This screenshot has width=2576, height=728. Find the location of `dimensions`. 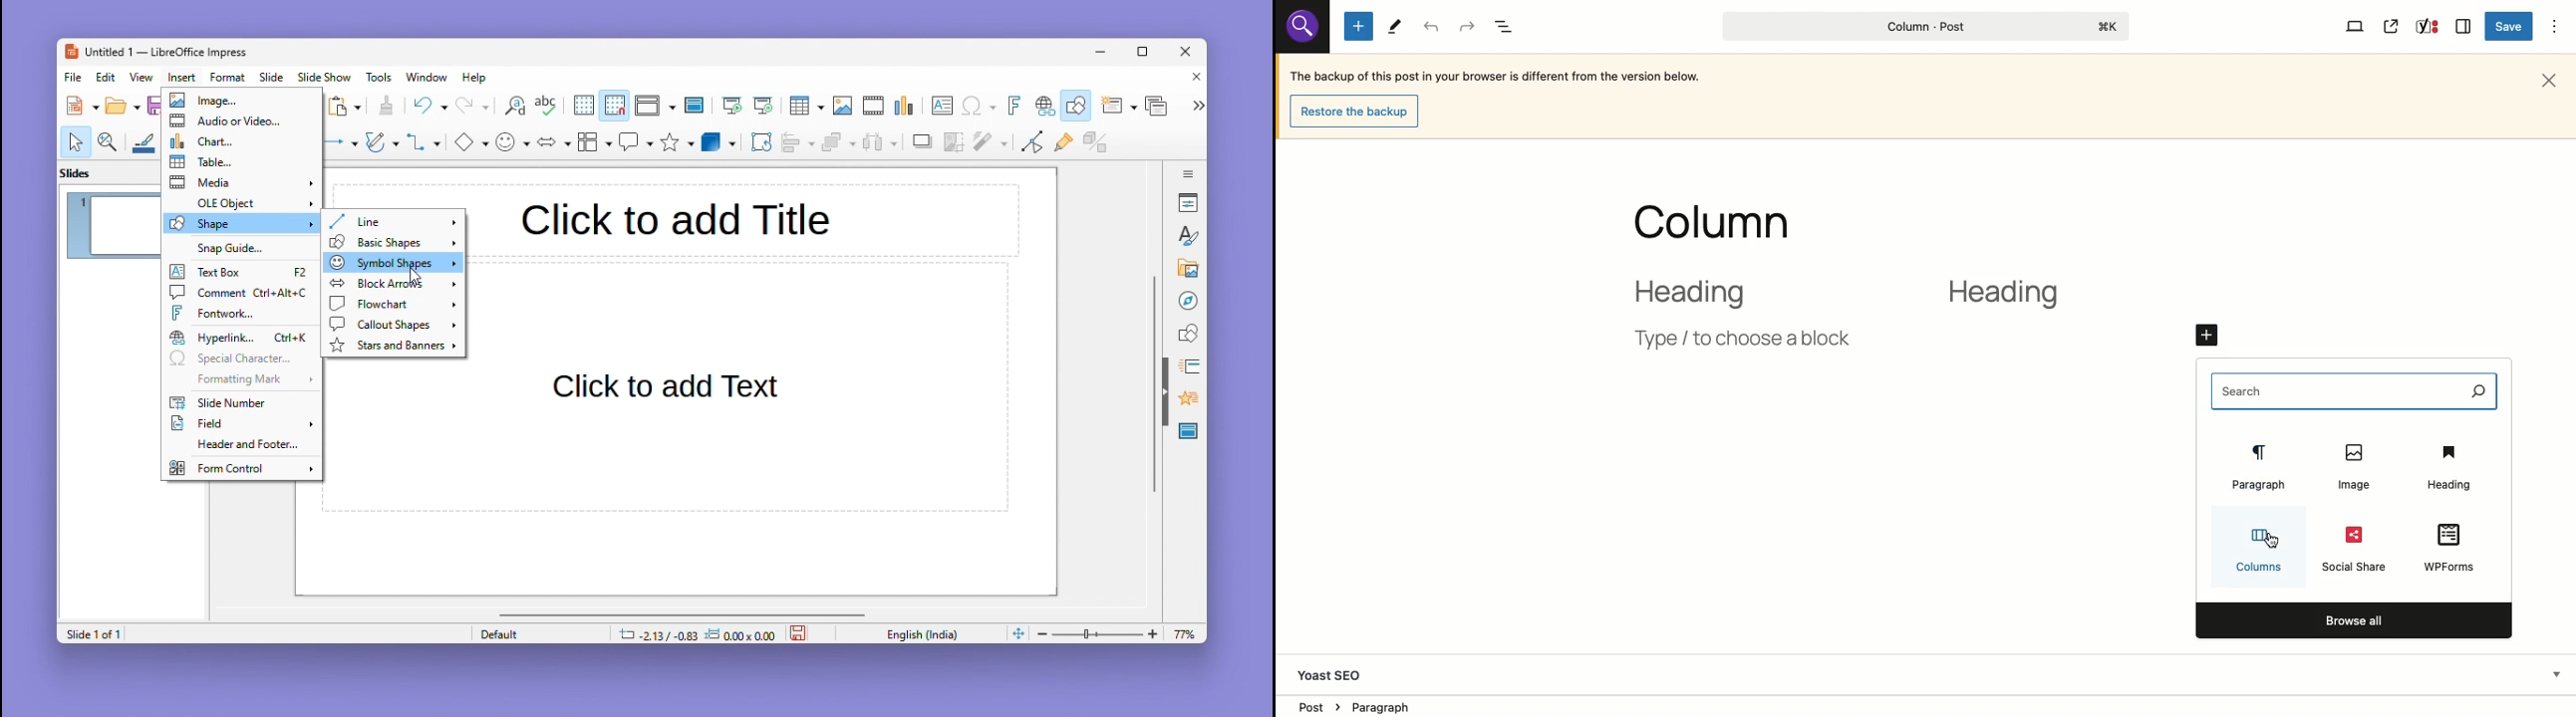

dimensions is located at coordinates (697, 633).